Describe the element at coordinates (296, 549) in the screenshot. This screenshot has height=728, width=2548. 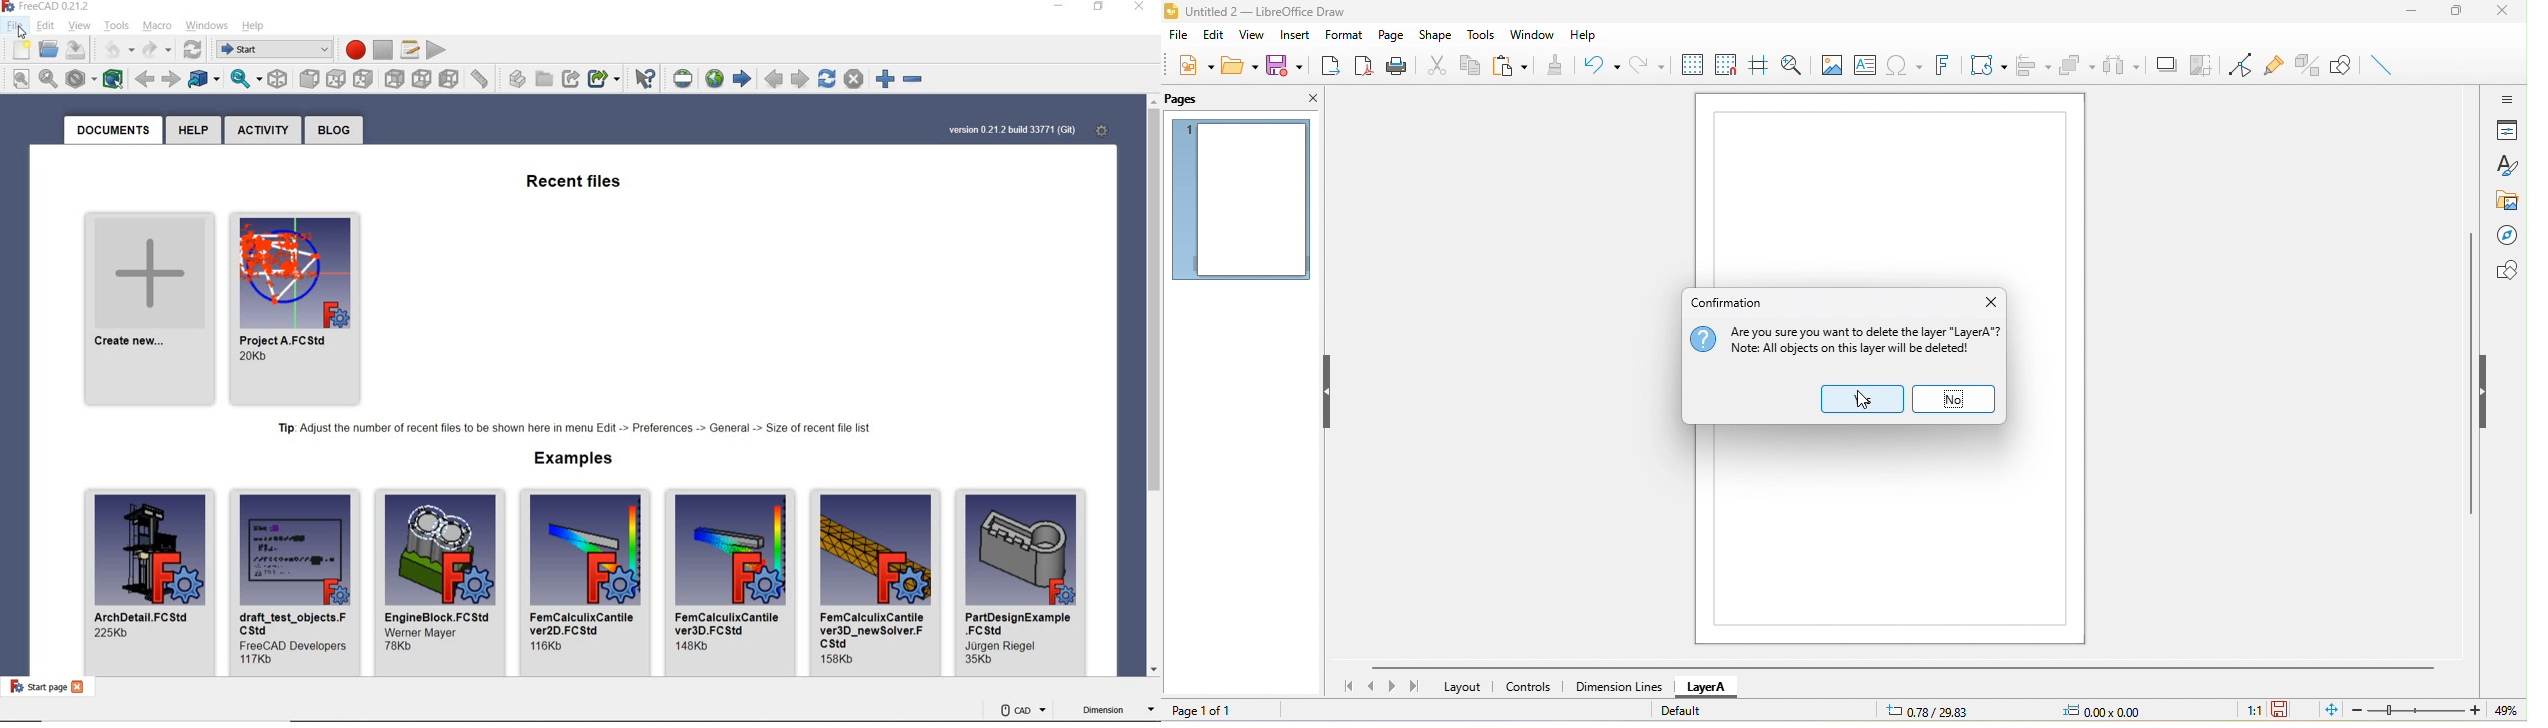
I see `image` at that location.